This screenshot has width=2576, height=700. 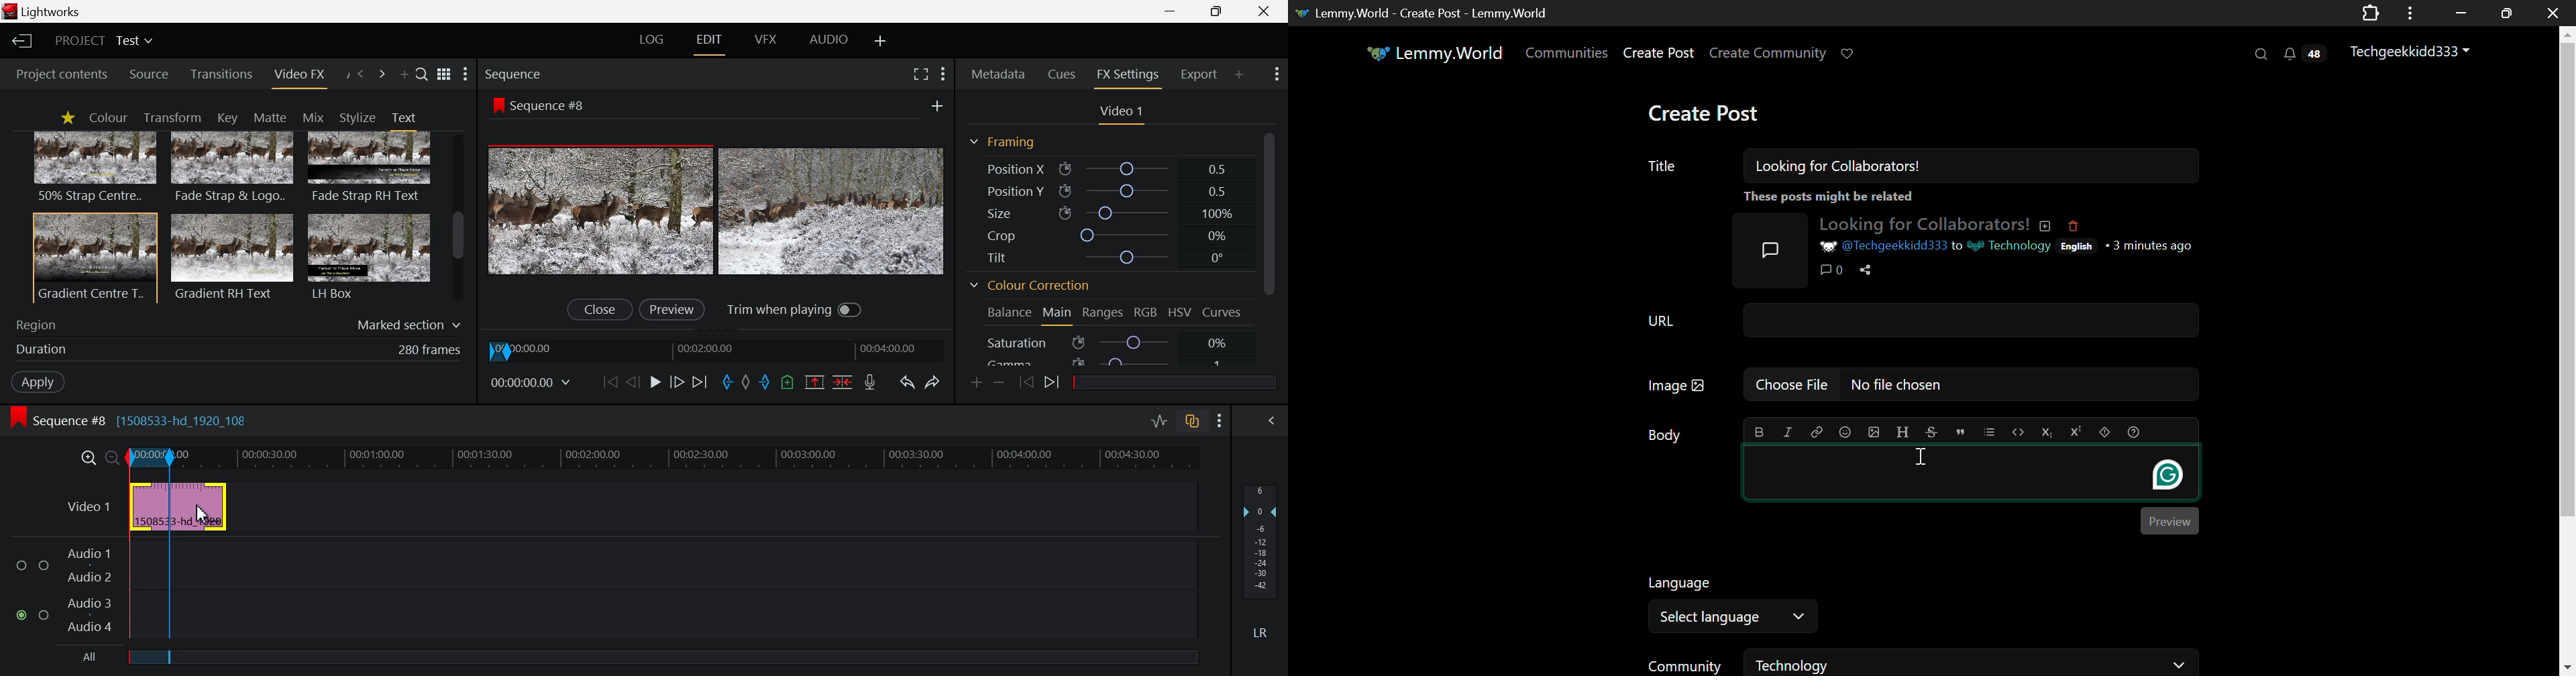 I want to click on Remove marked section, so click(x=814, y=382).